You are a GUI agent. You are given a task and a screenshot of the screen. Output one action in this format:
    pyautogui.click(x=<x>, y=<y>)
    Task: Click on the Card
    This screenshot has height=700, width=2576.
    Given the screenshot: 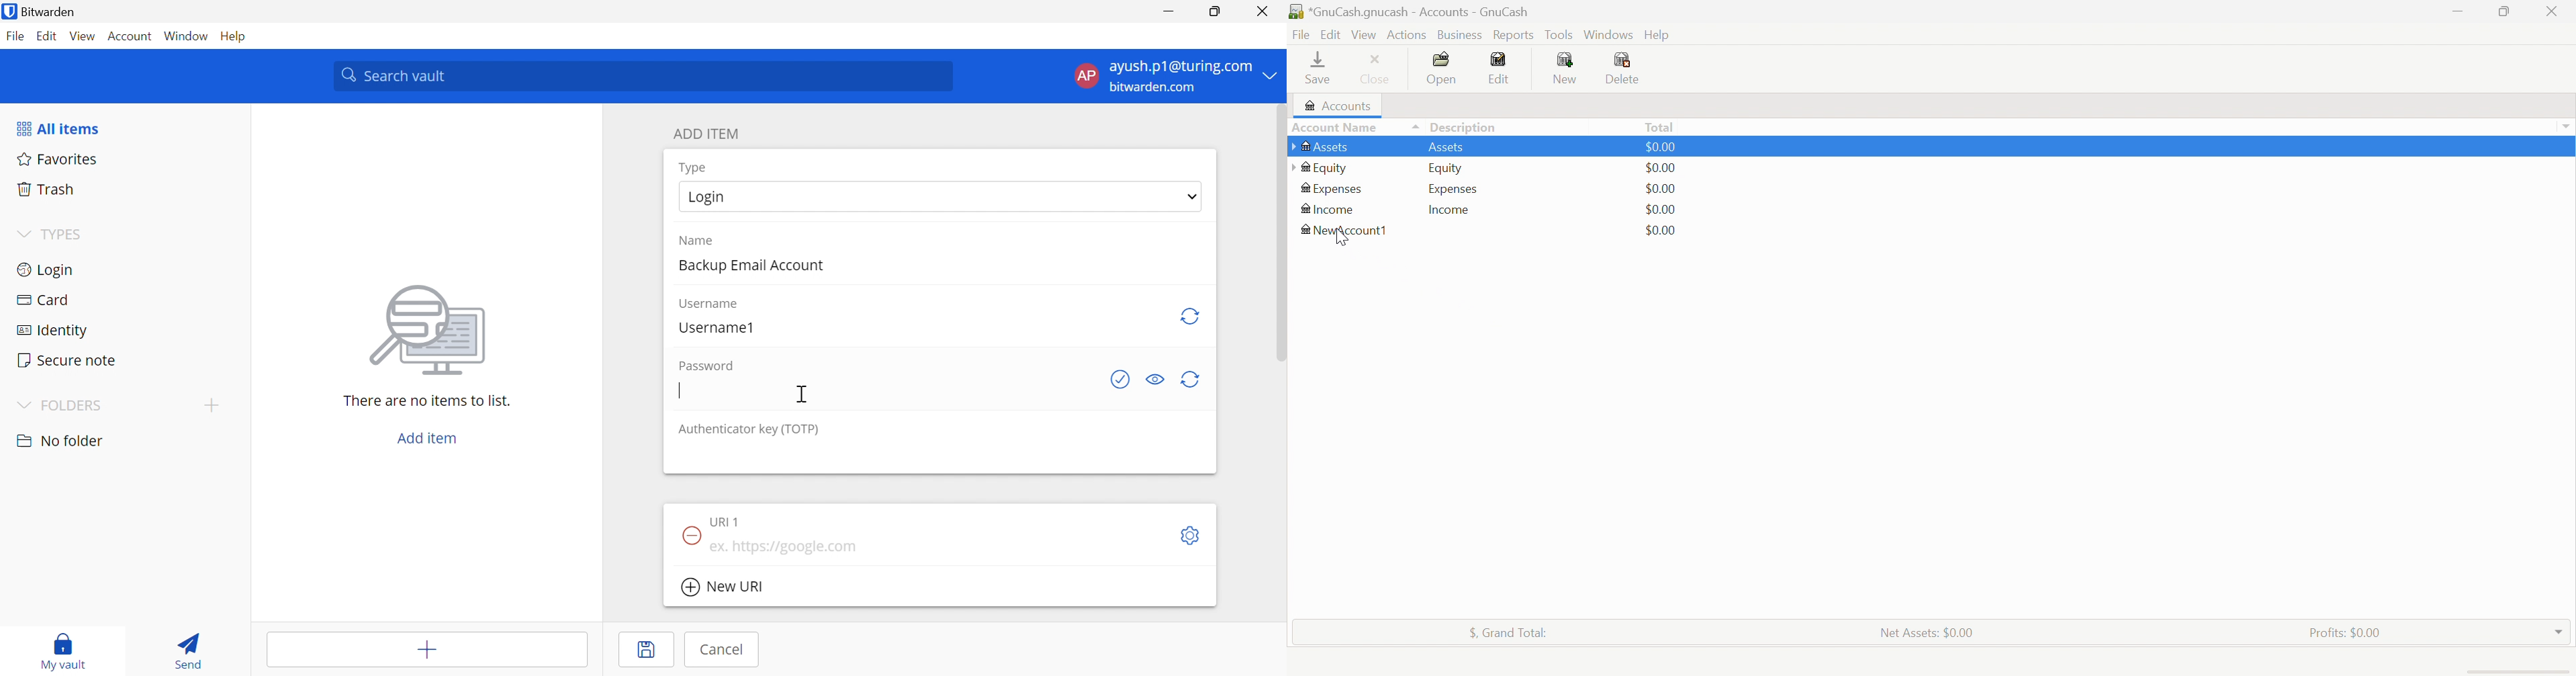 What is the action you would take?
    pyautogui.click(x=42, y=301)
    